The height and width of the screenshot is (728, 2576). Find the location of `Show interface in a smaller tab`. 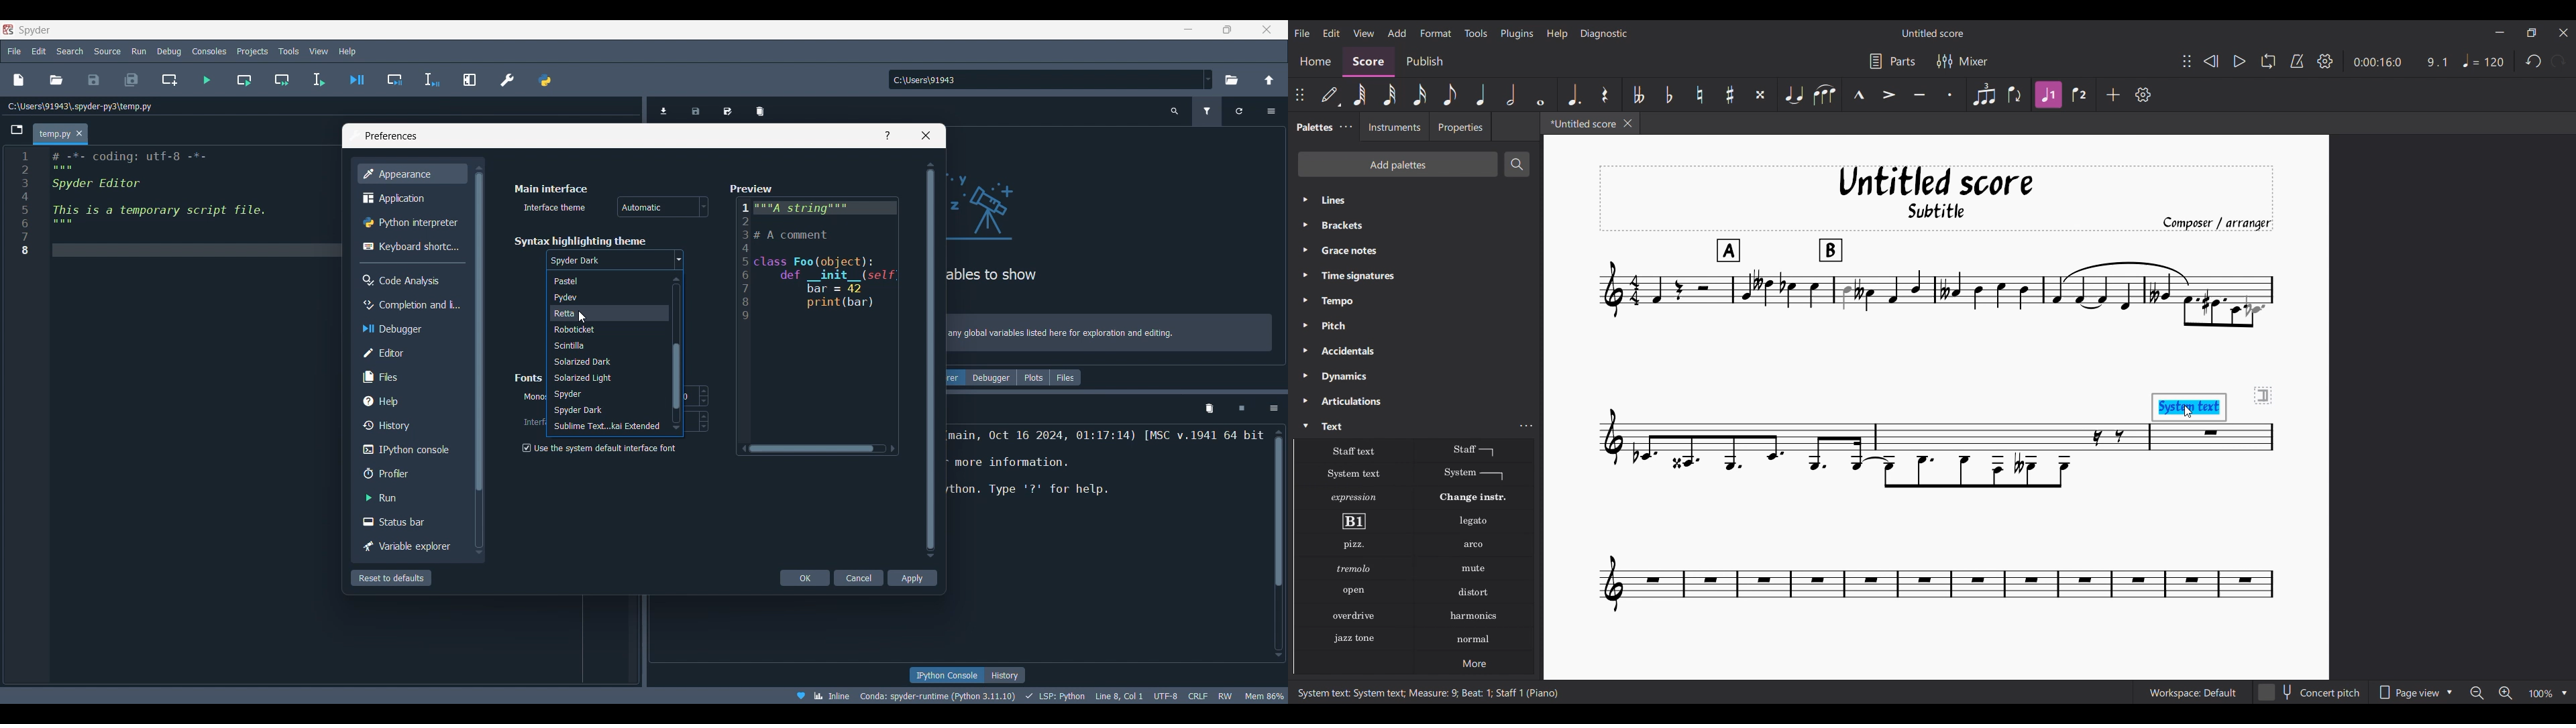

Show interface in a smaller tab is located at coordinates (1227, 29).